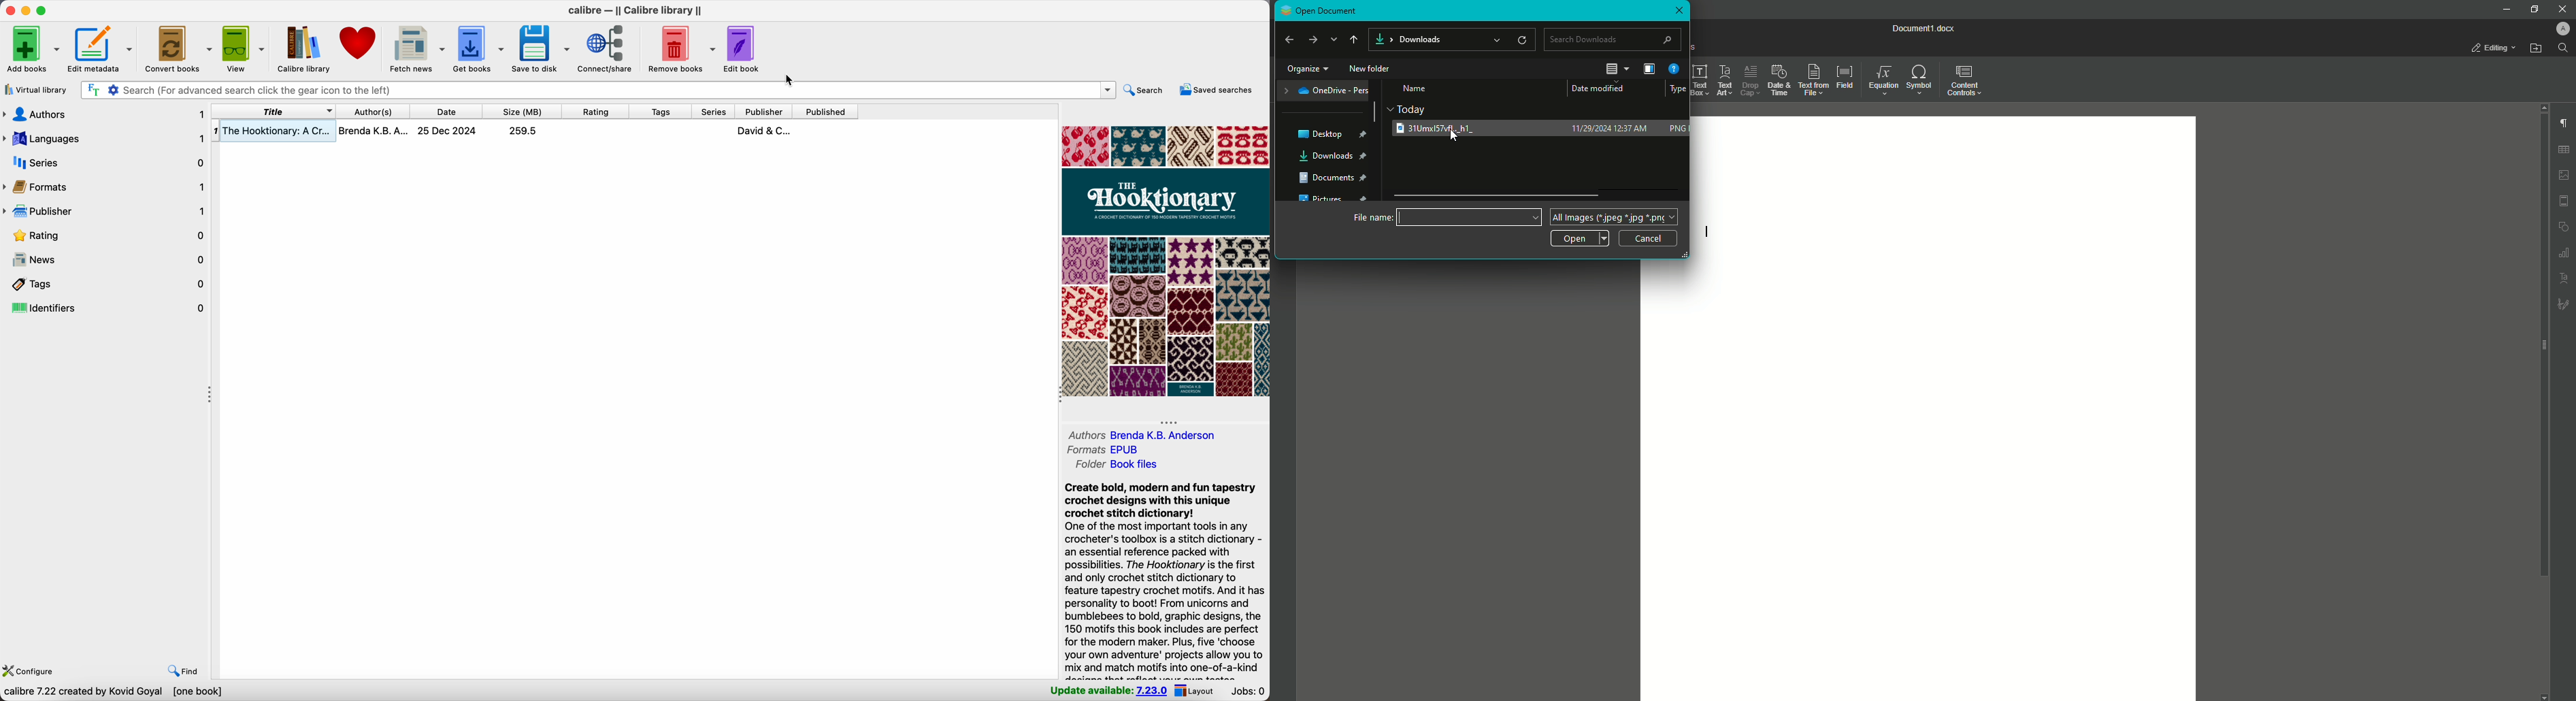 This screenshot has height=728, width=2576. What do you see at coordinates (479, 47) in the screenshot?
I see `get books` at bounding box center [479, 47].